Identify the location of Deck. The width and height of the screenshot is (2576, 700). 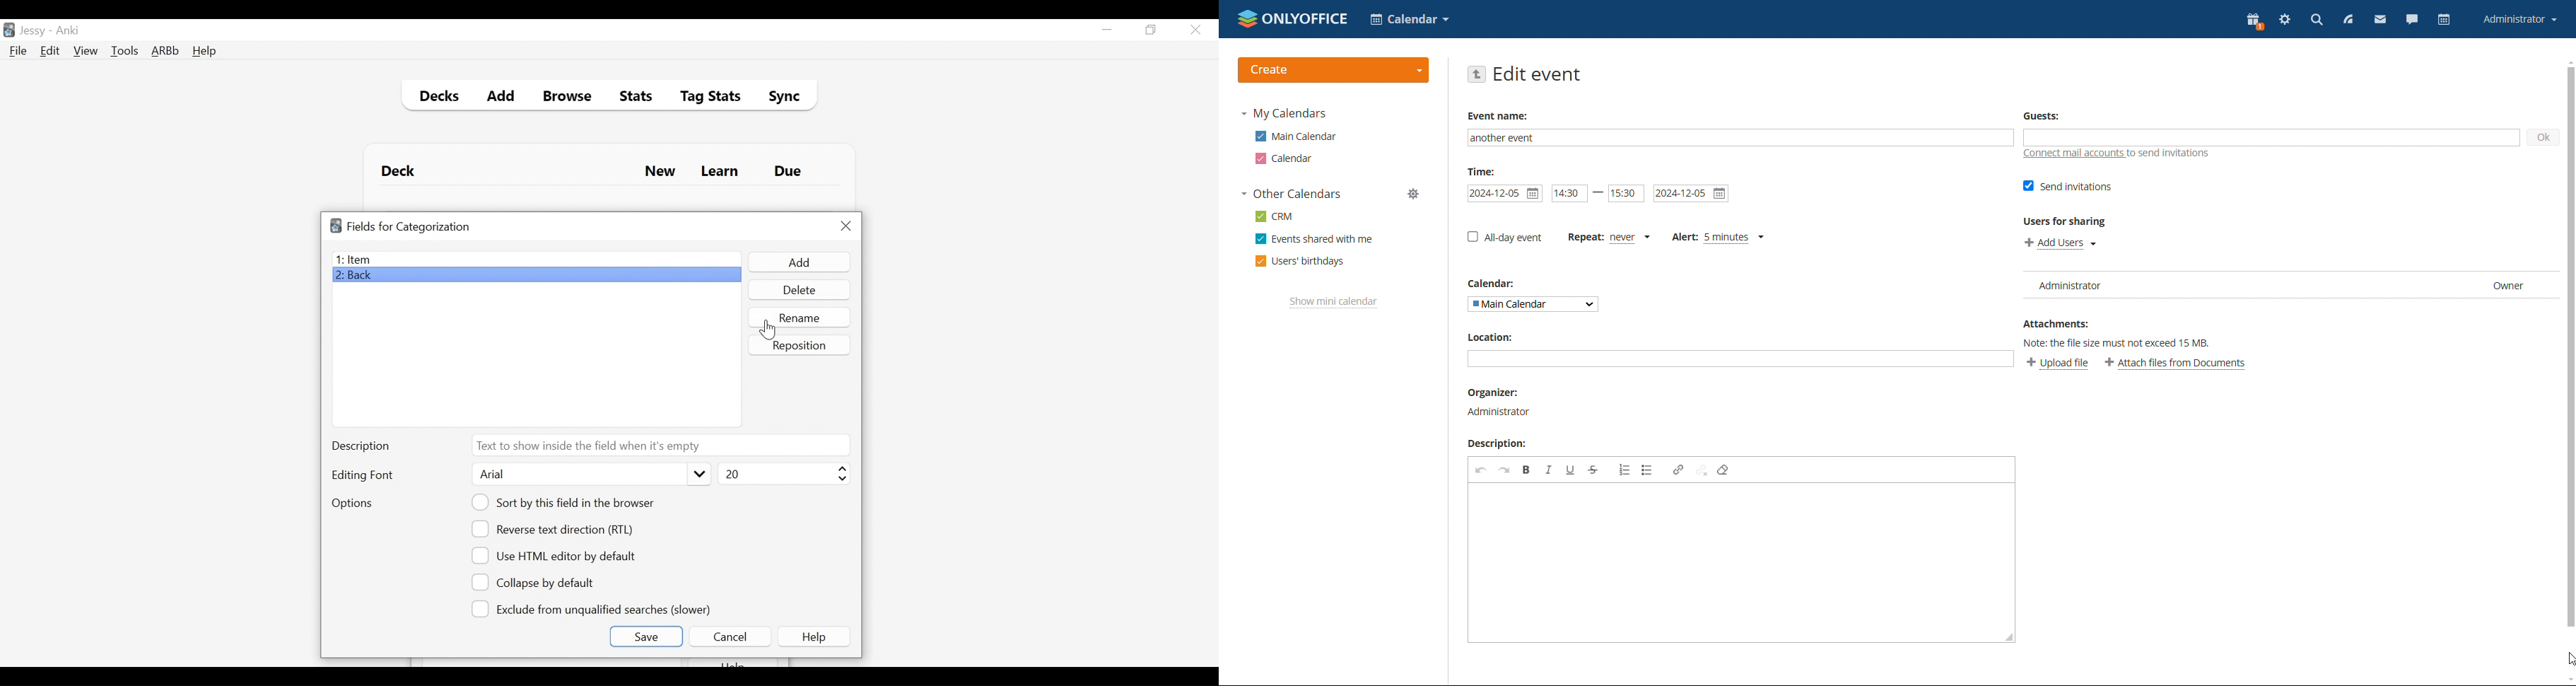
(401, 172).